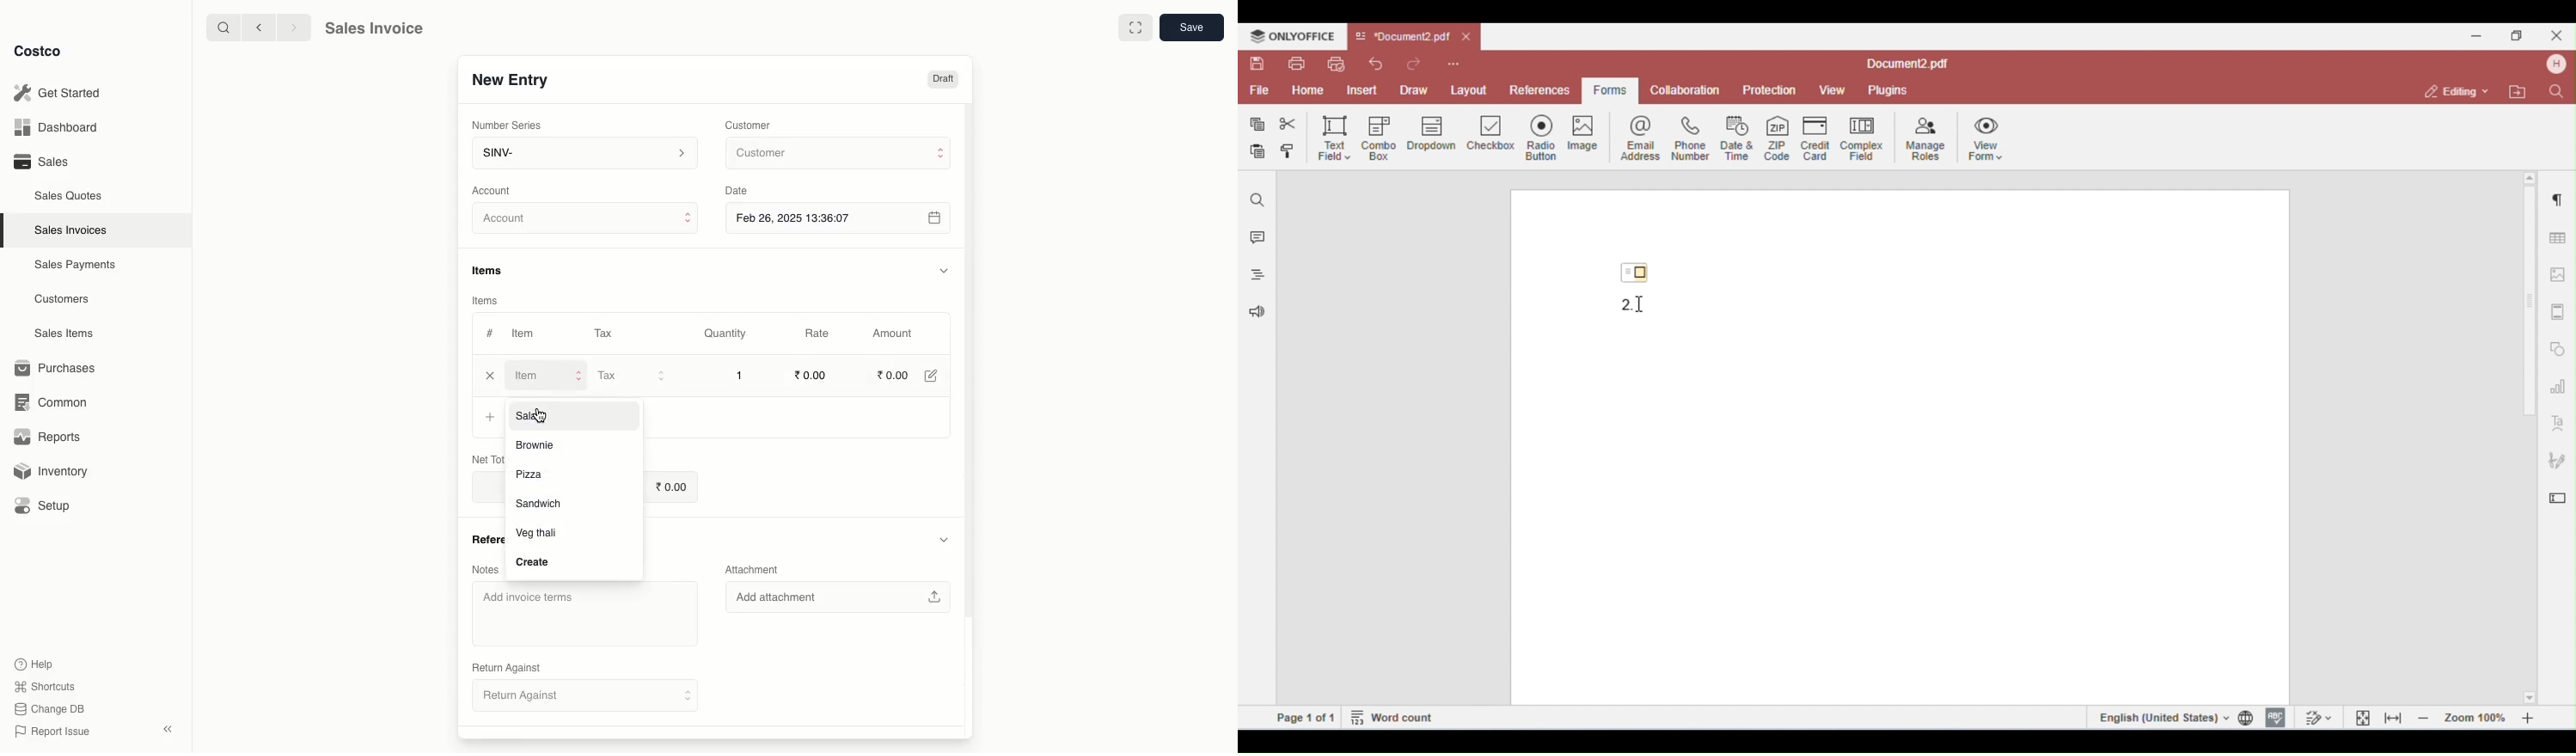 Image resolution: width=2576 pixels, height=756 pixels. I want to click on 0.00, so click(671, 486).